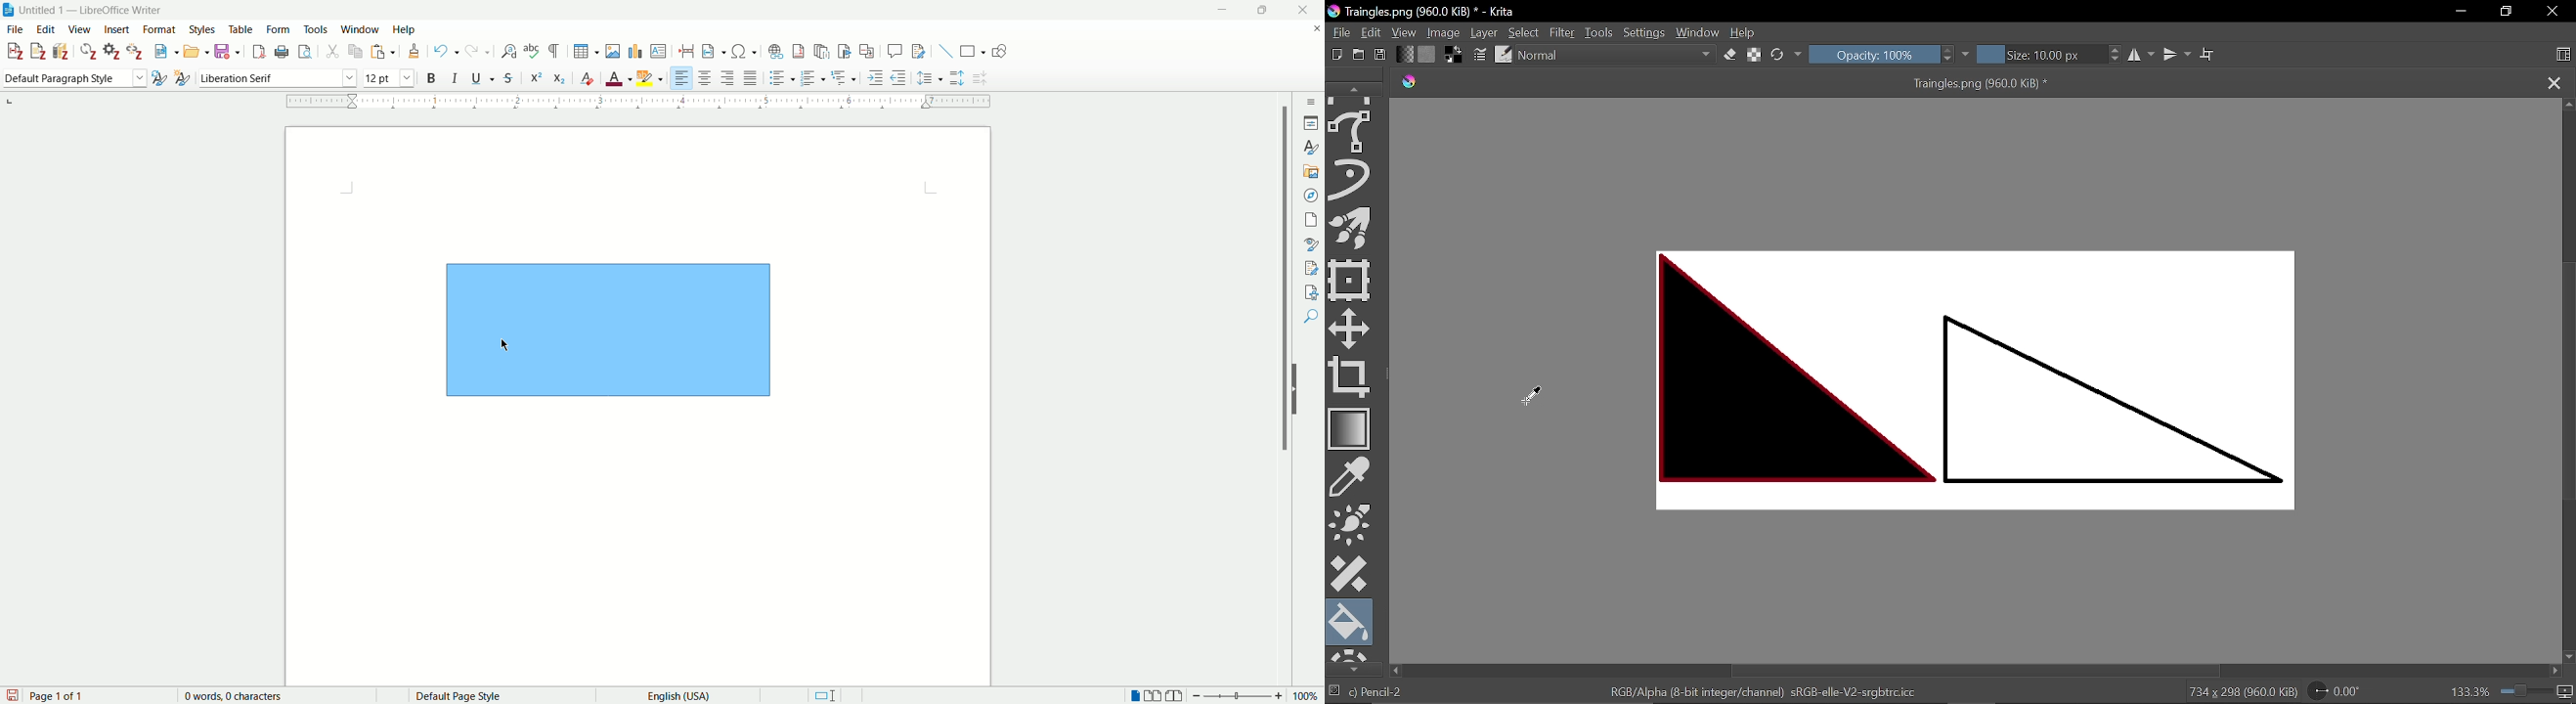  I want to click on bold, so click(433, 77).